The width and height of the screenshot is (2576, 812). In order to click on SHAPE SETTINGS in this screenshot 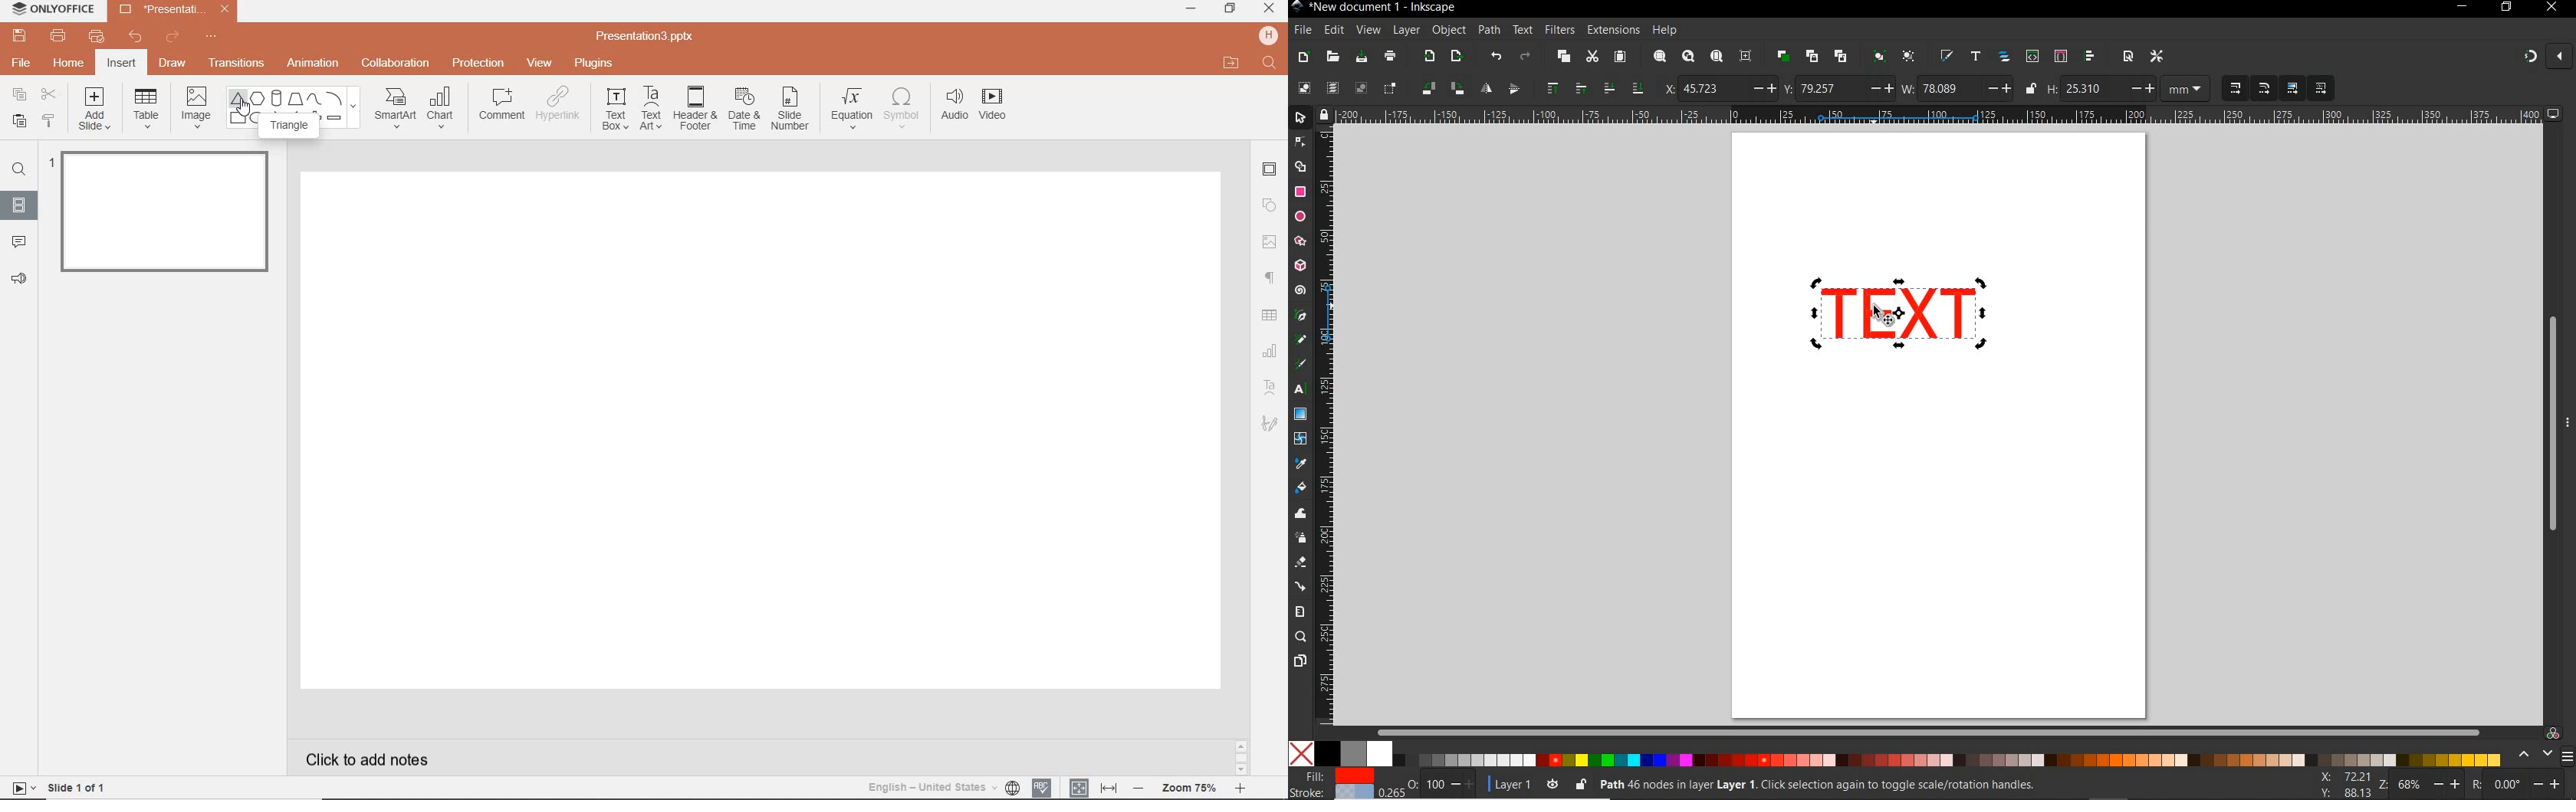, I will do `click(1267, 205)`.